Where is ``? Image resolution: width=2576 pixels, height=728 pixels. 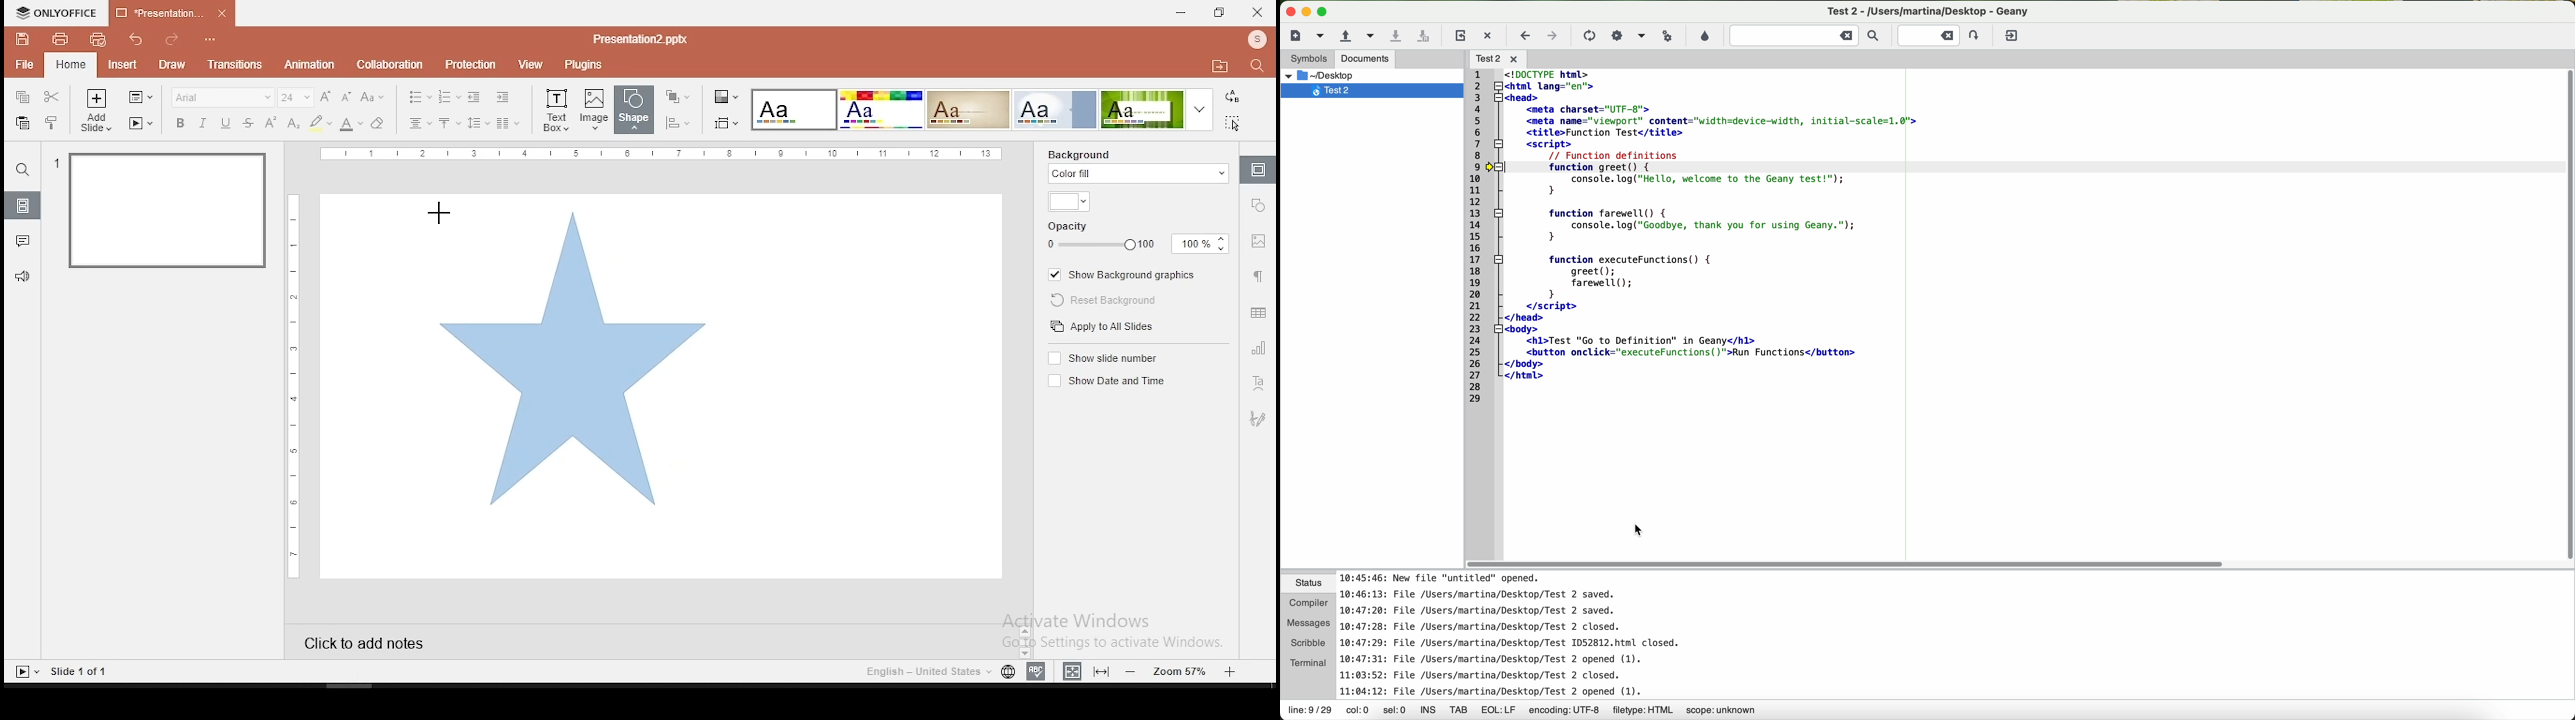
 is located at coordinates (23, 169).